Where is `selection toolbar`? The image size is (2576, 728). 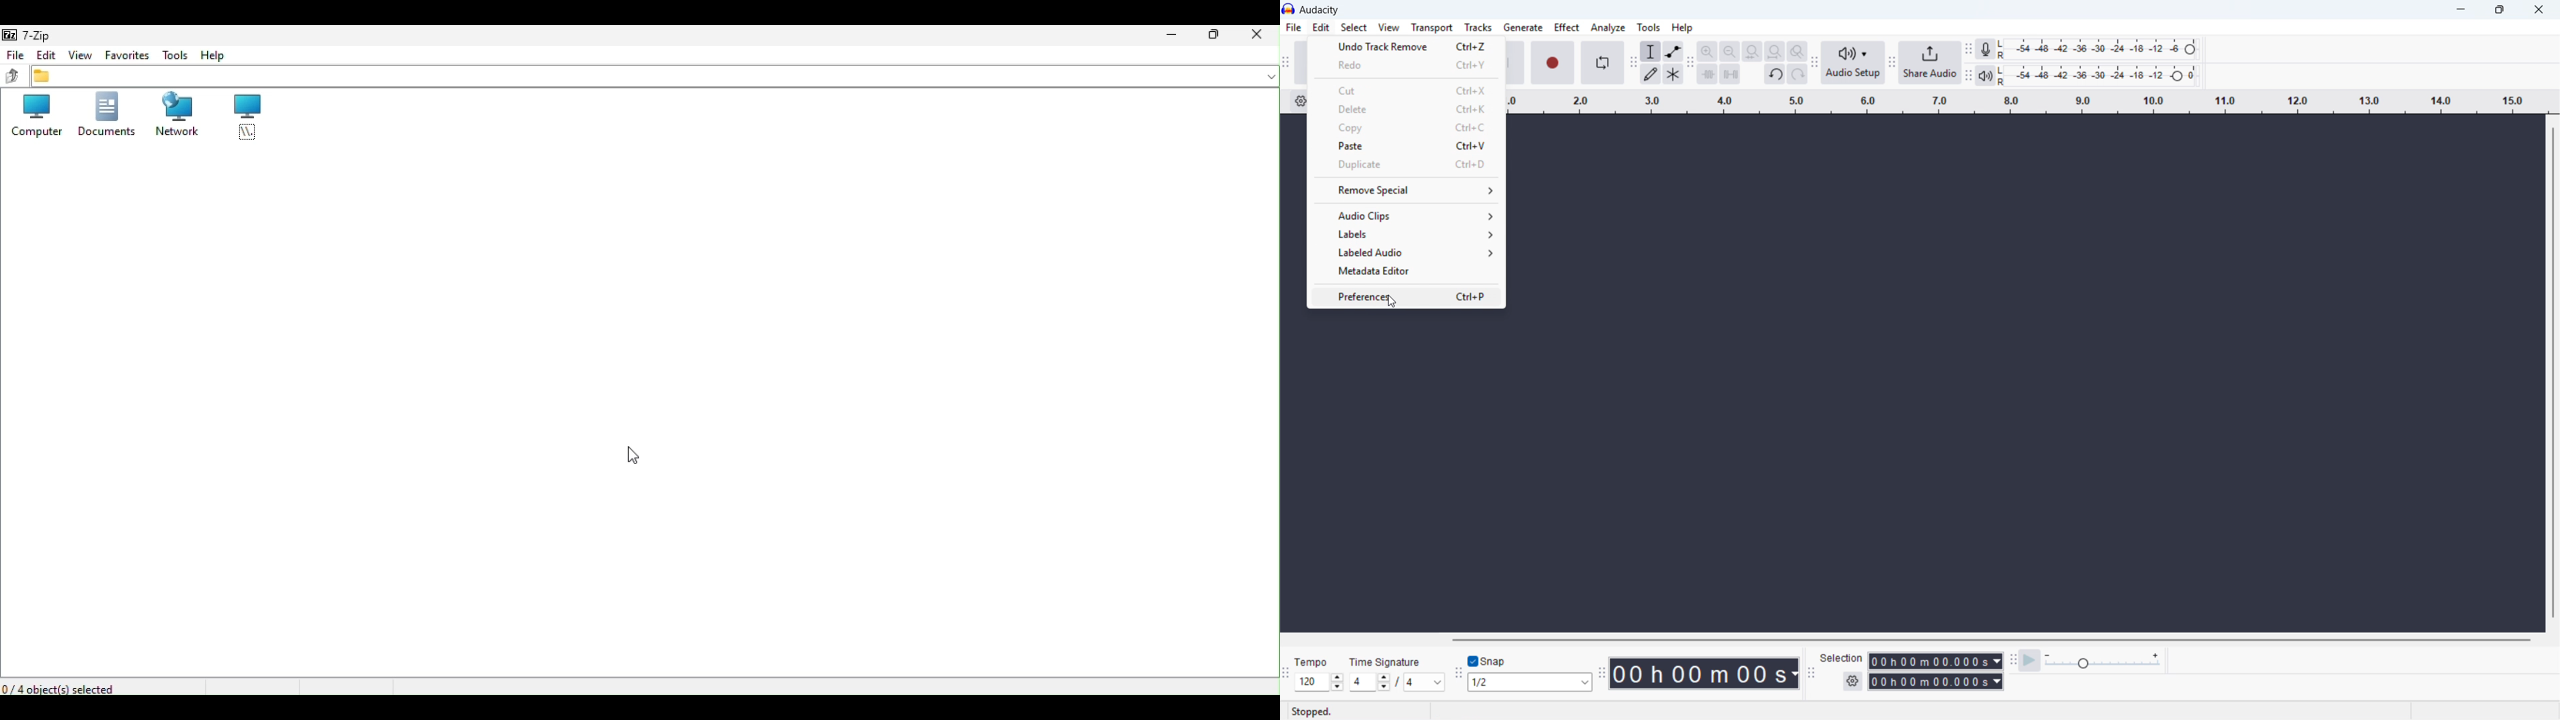
selection toolbar is located at coordinates (1810, 675).